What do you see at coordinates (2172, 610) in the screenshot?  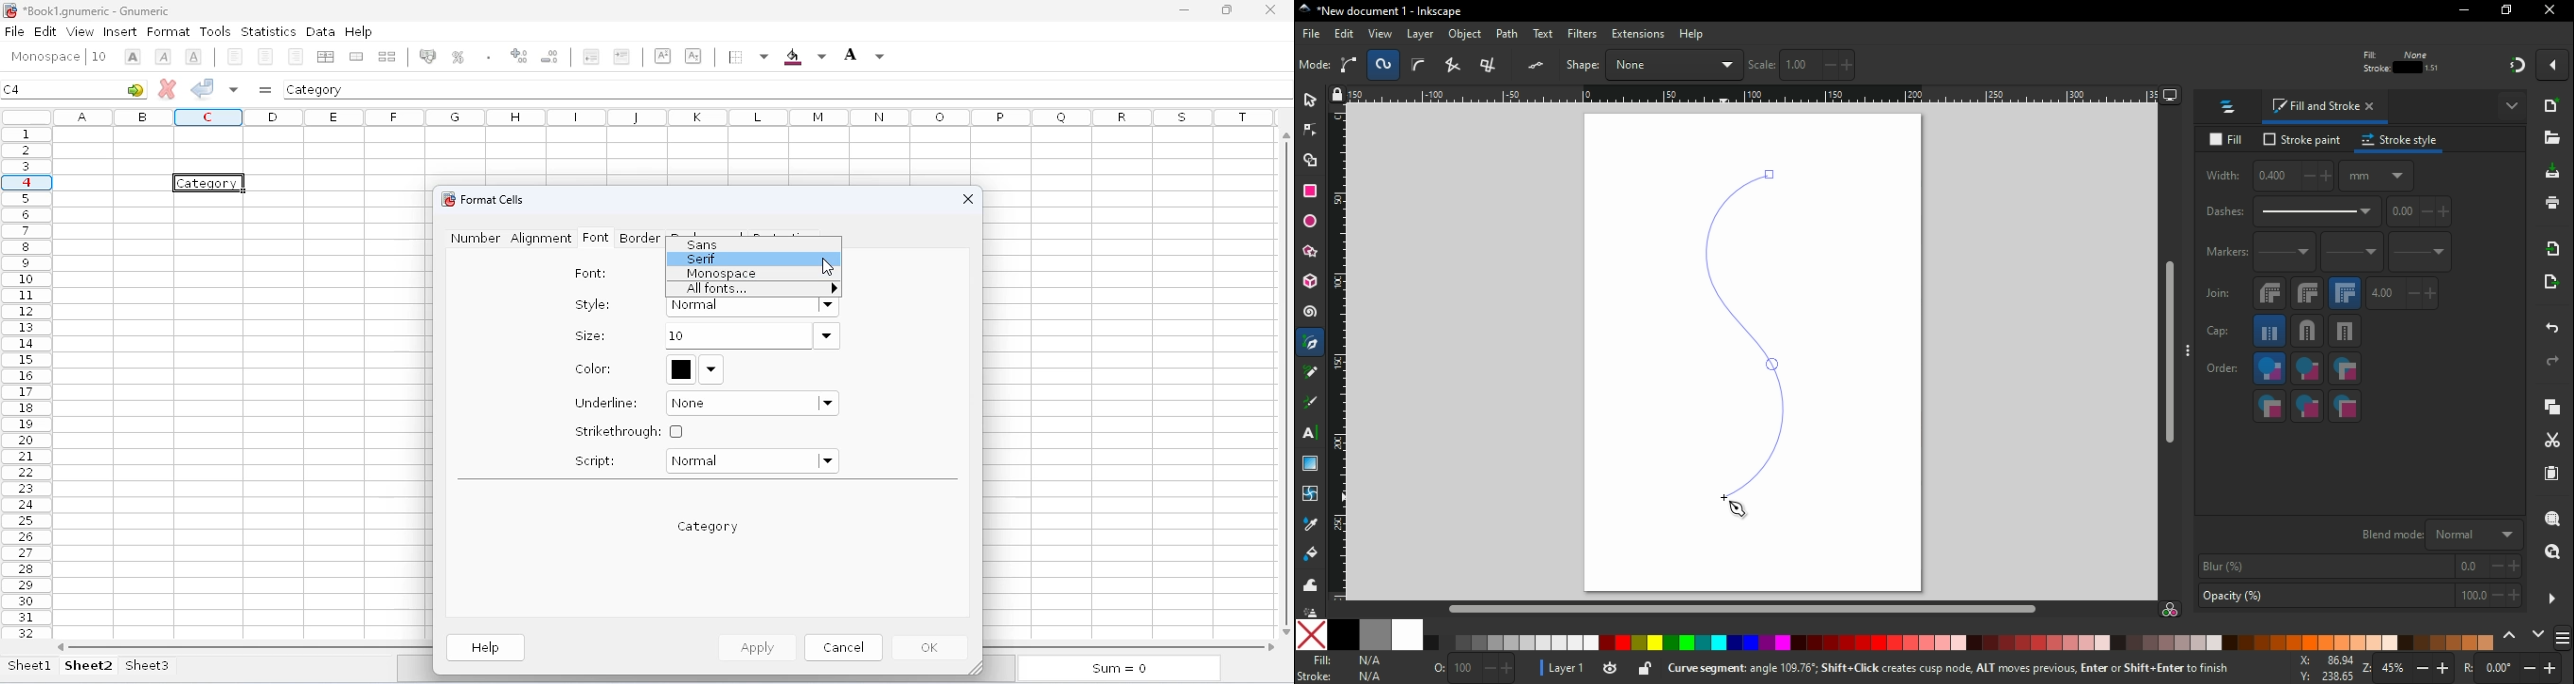 I see `color manager mode` at bounding box center [2172, 610].